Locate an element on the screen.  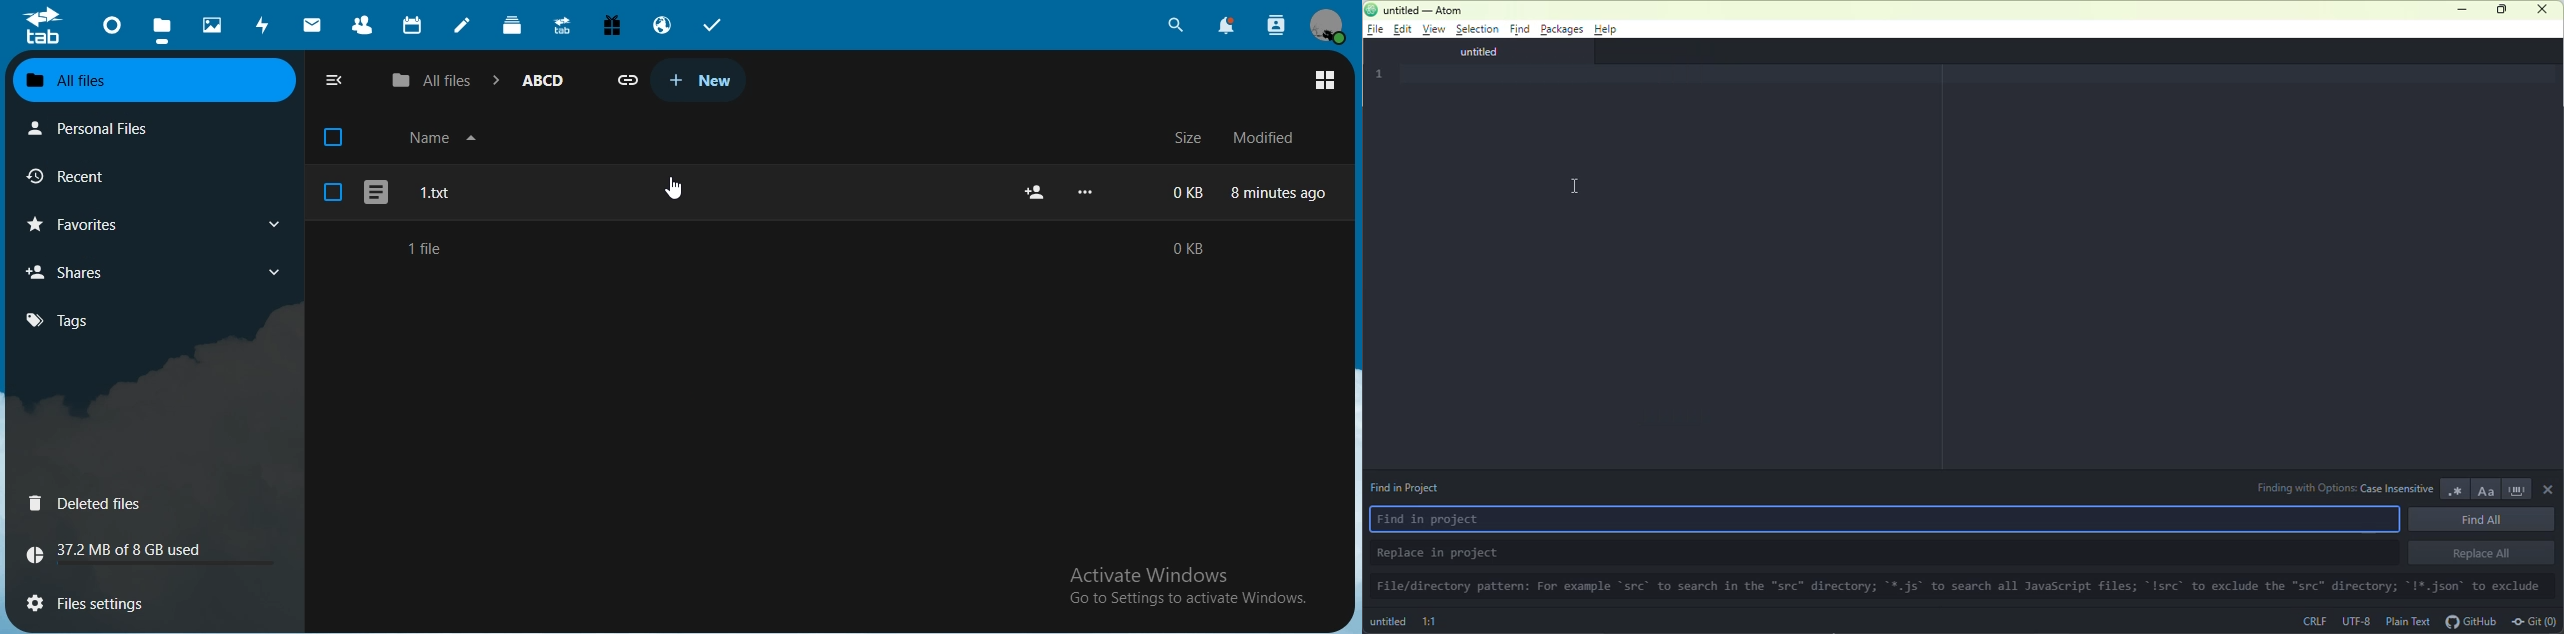
whole word is located at coordinates (2518, 489).